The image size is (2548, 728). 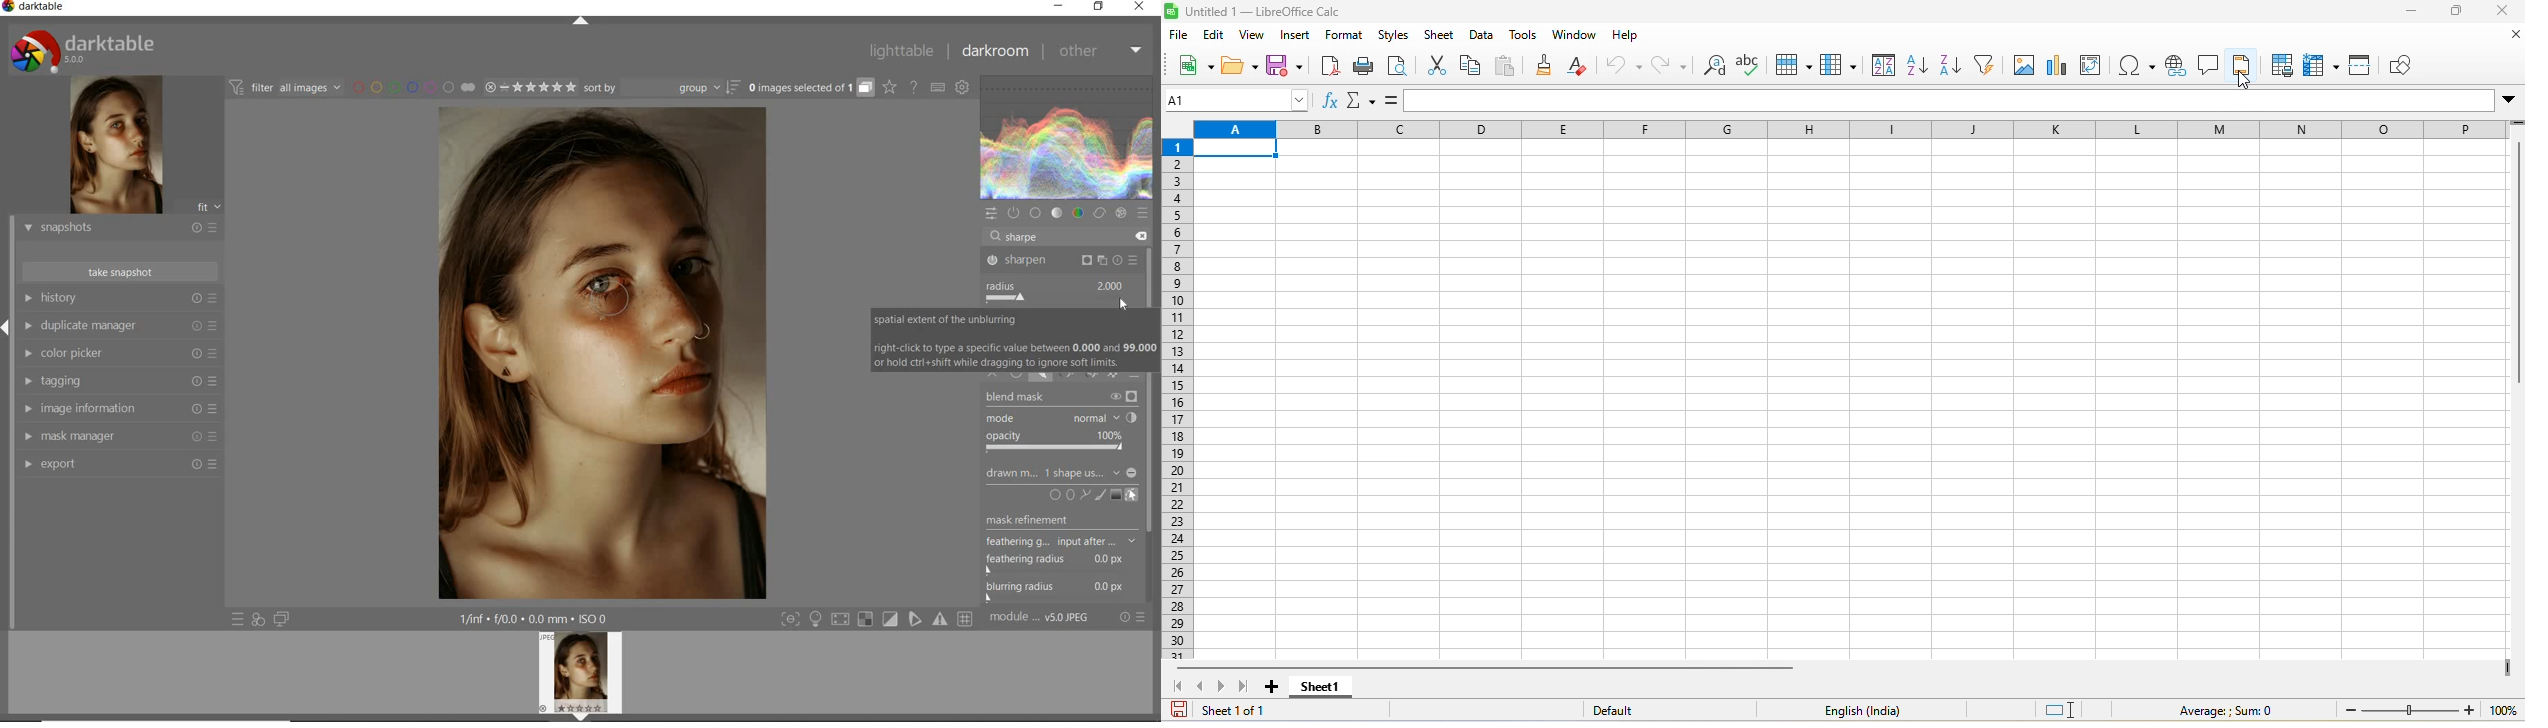 I want to click on snapshots, so click(x=120, y=229).